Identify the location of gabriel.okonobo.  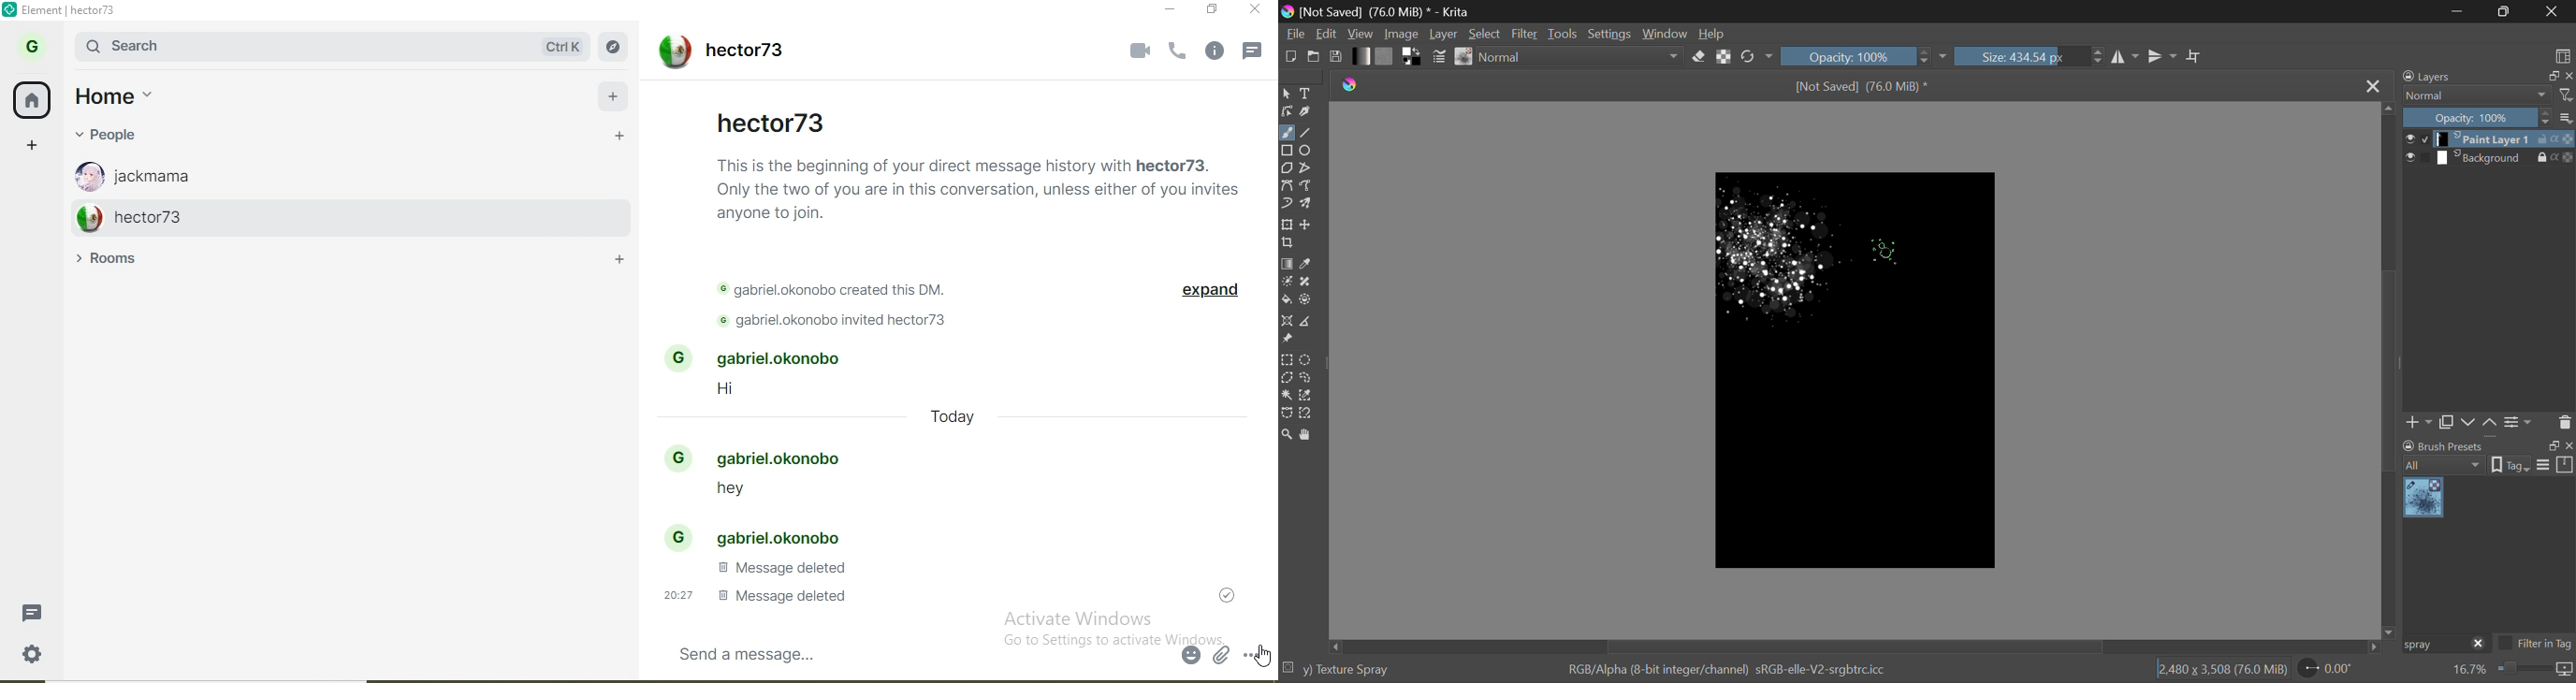
(764, 458).